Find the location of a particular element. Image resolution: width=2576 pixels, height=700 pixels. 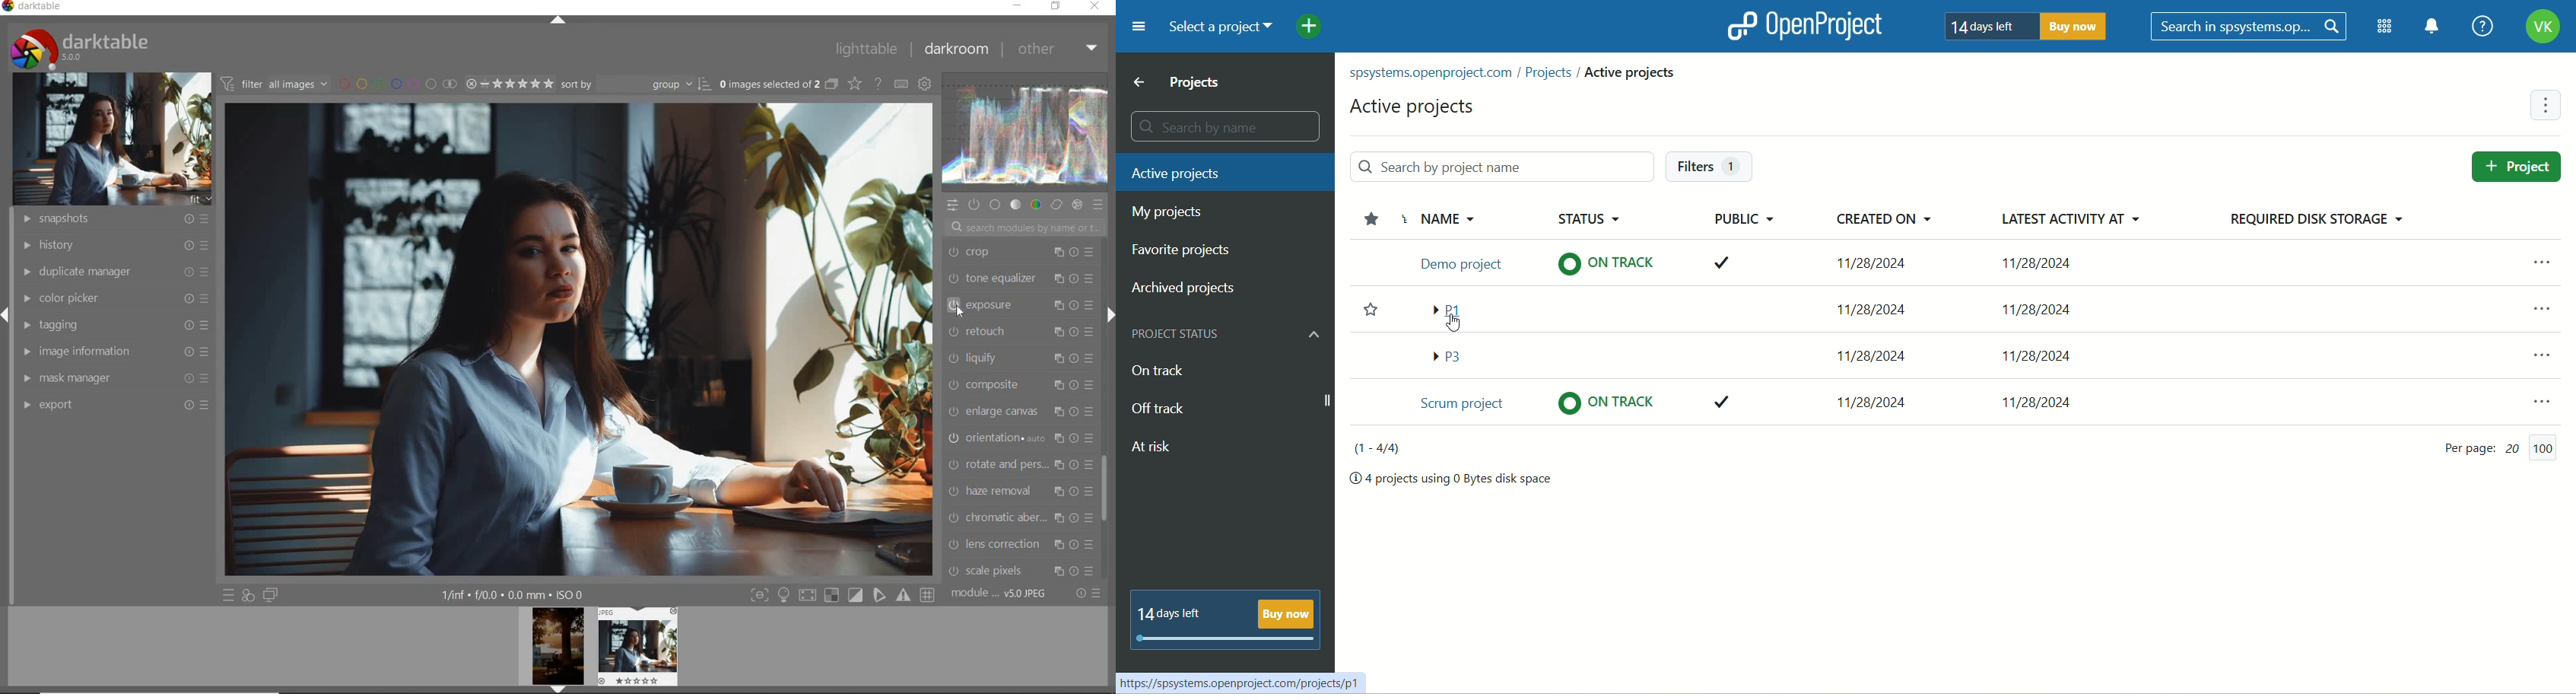

text is located at coordinates (1228, 618).